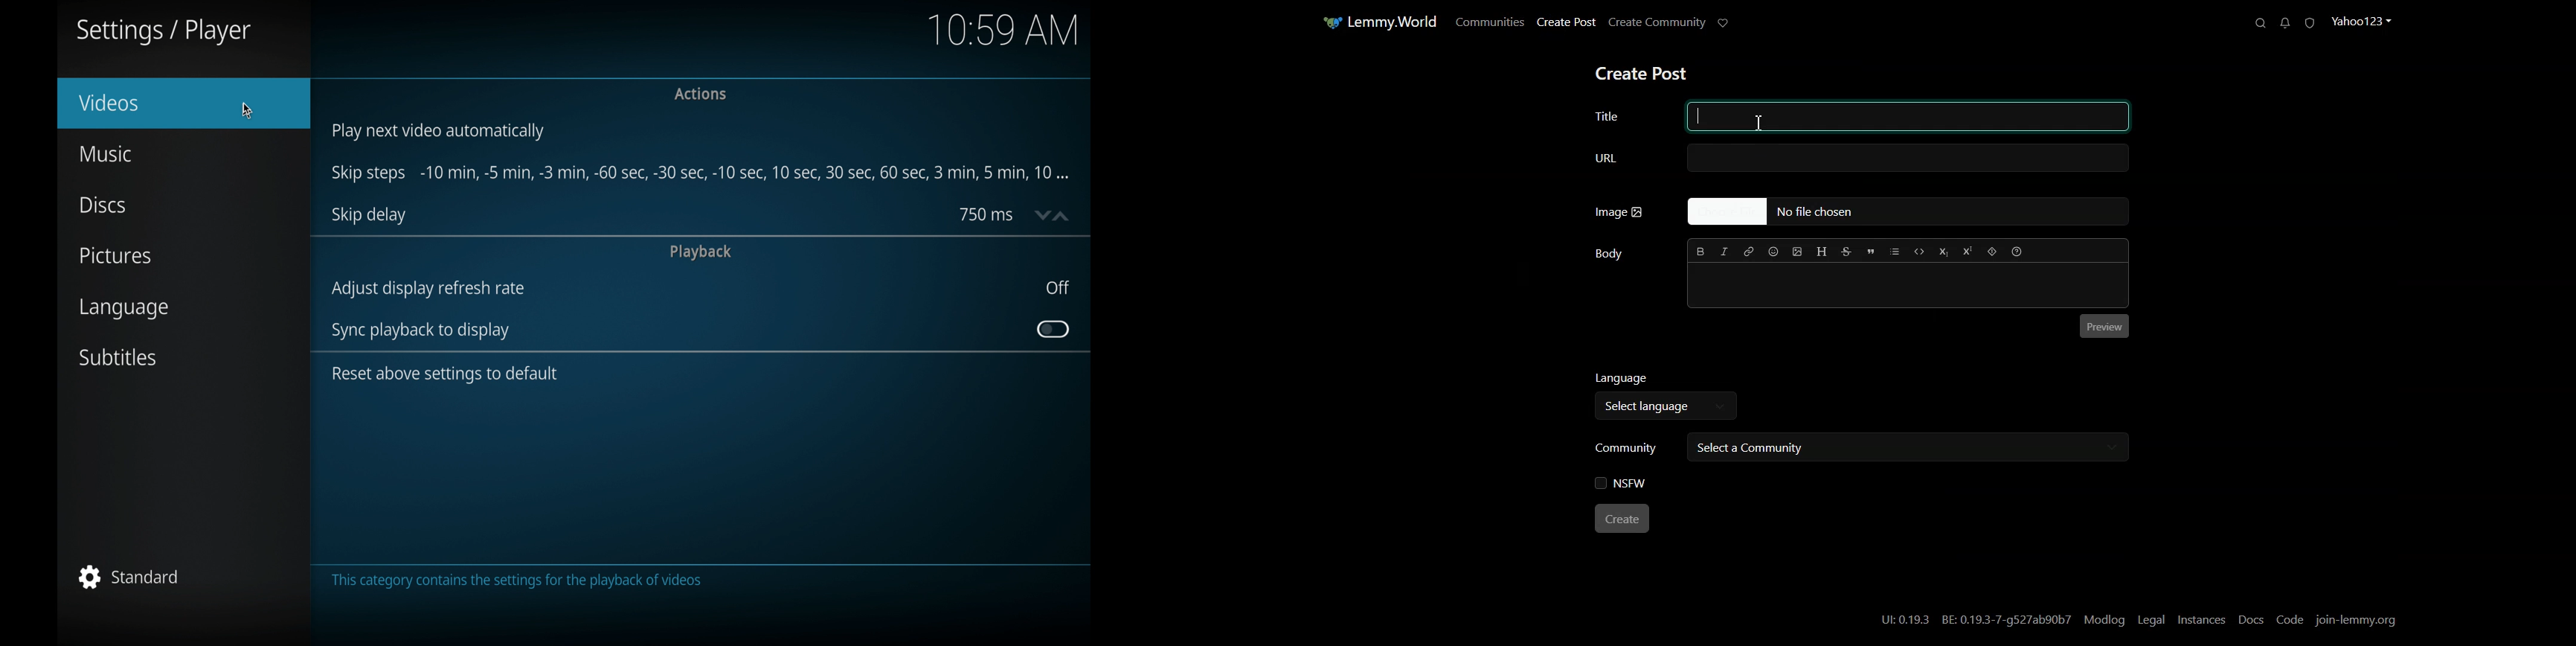 Image resolution: width=2576 pixels, height=672 pixels. What do you see at coordinates (1774, 252) in the screenshot?
I see `Insert Emoji` at bounding box center [1774, 252].